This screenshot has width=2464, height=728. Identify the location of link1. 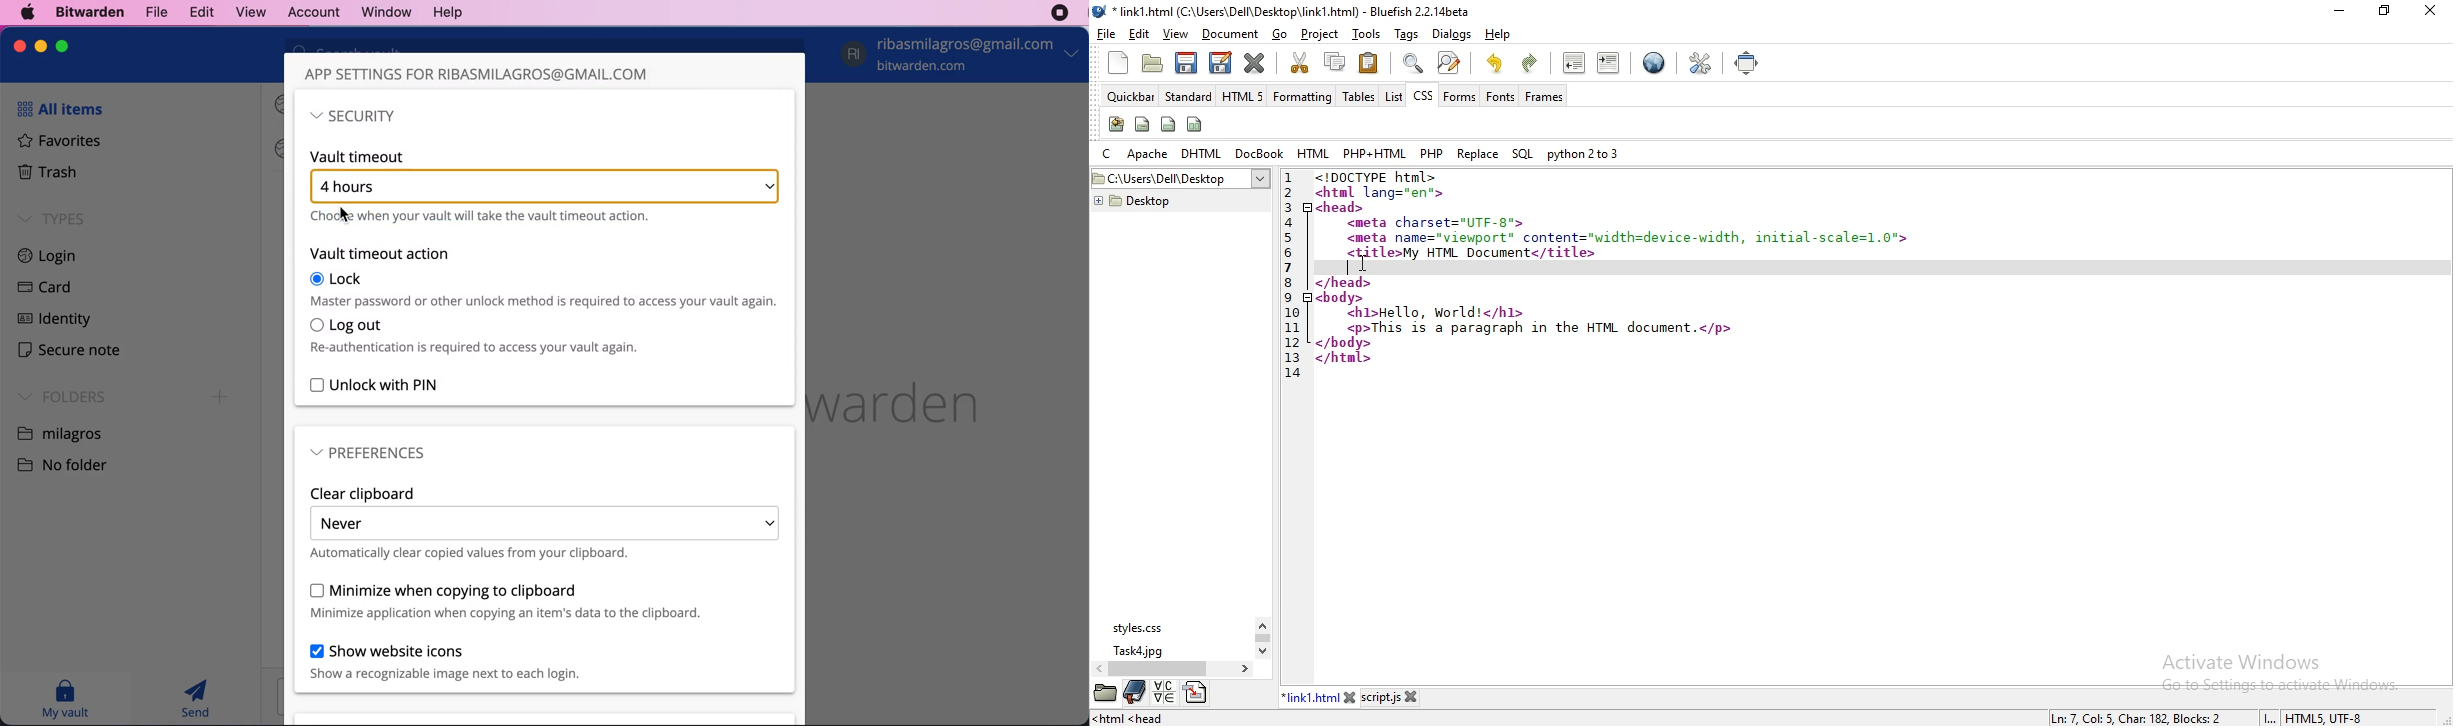
(1311, 697).